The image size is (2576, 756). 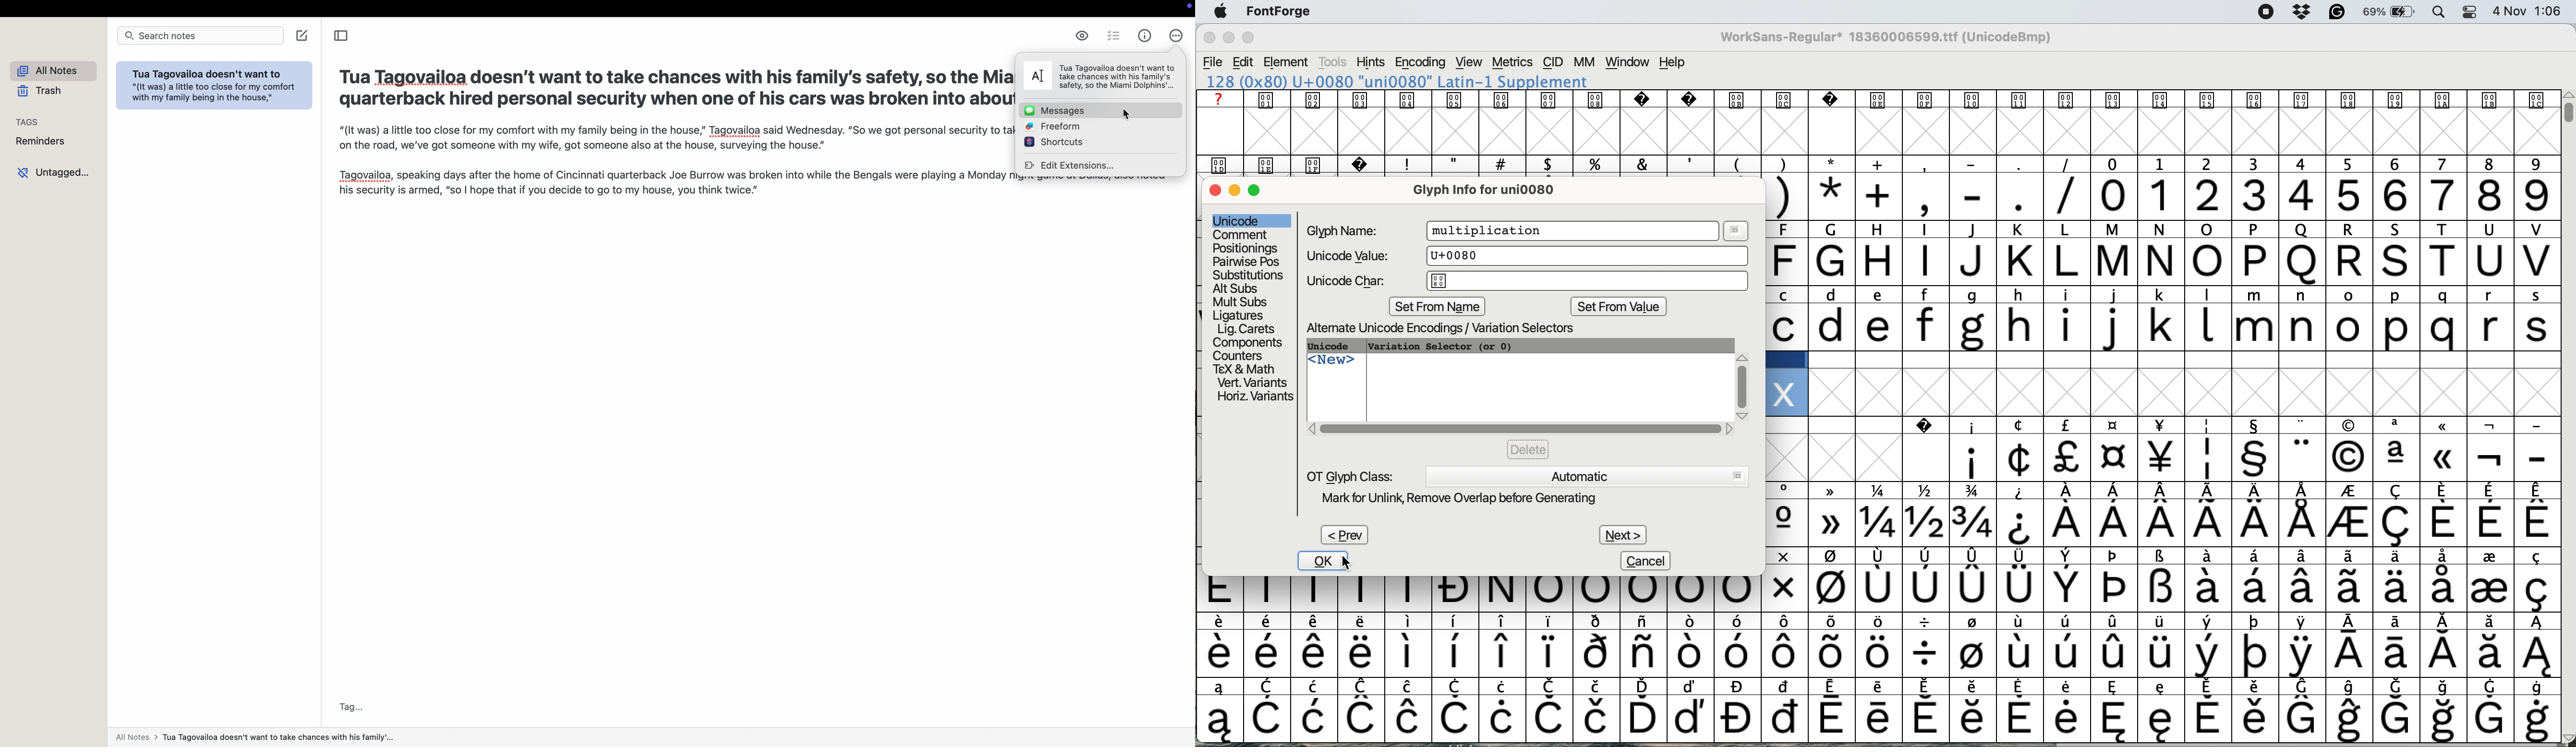 I want to click on unicode char, so click(x=1528, y=281).